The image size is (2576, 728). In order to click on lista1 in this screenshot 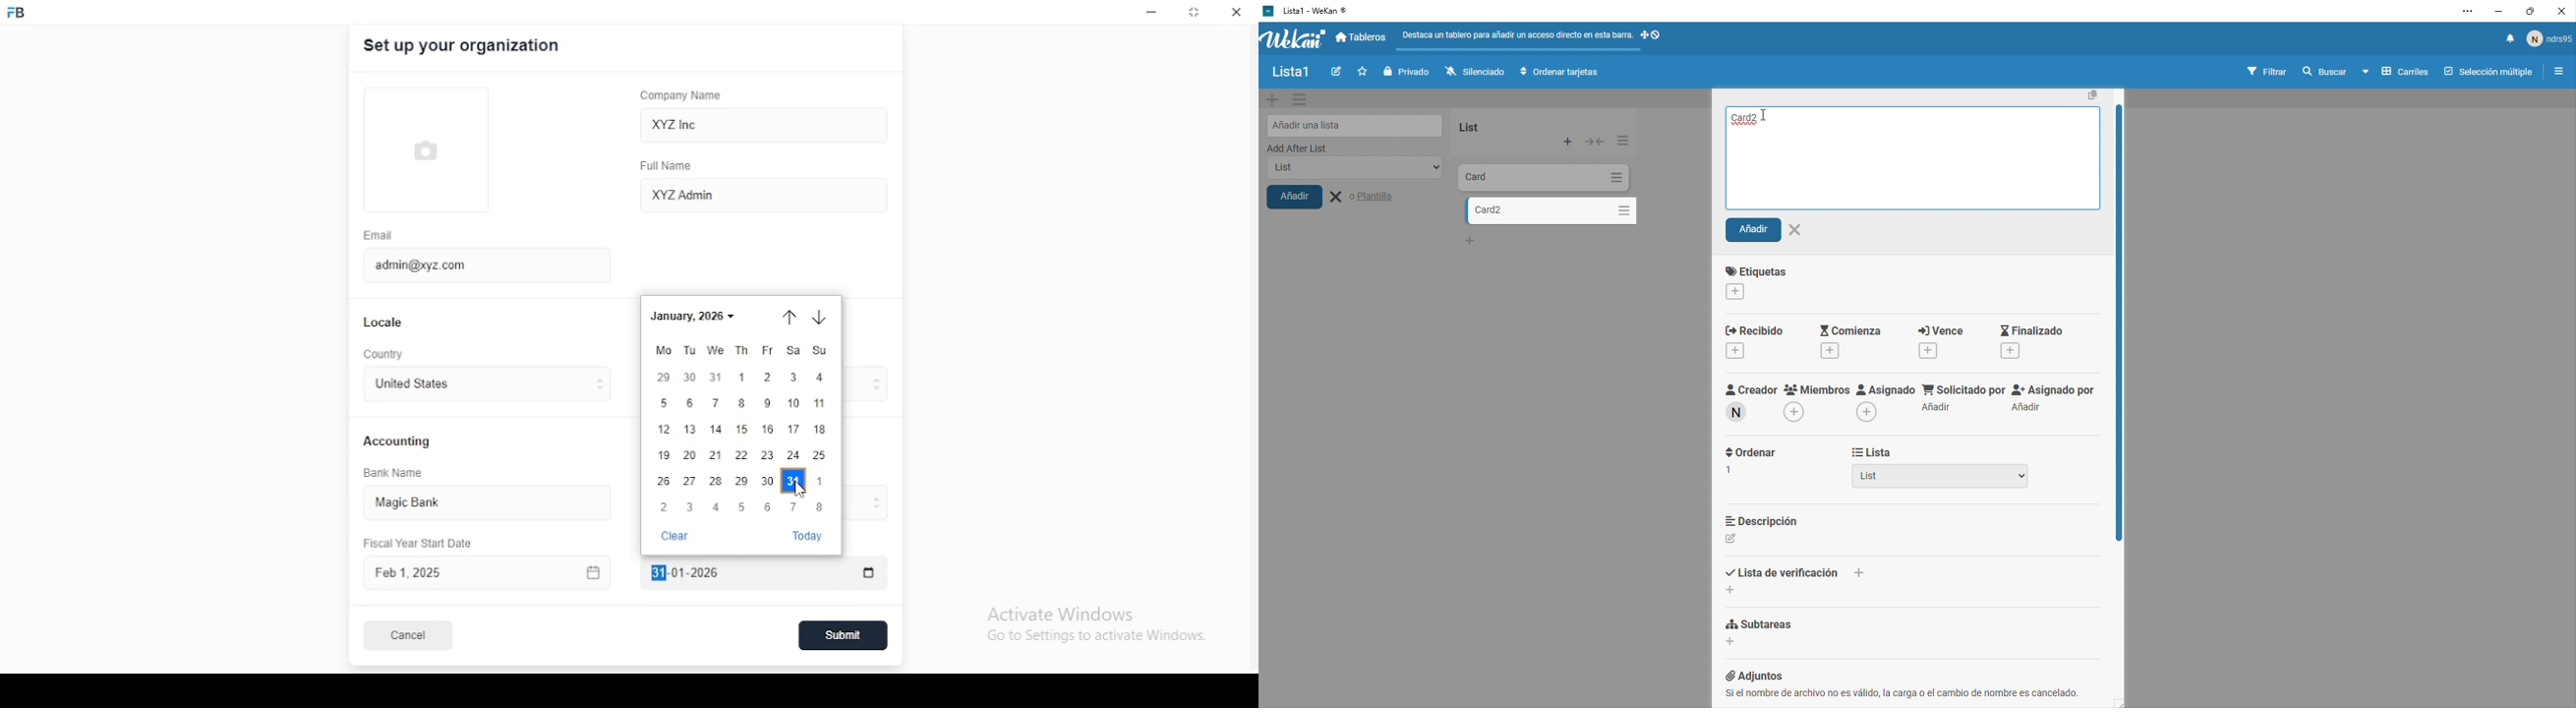, I will do `click(1290, 73)`.